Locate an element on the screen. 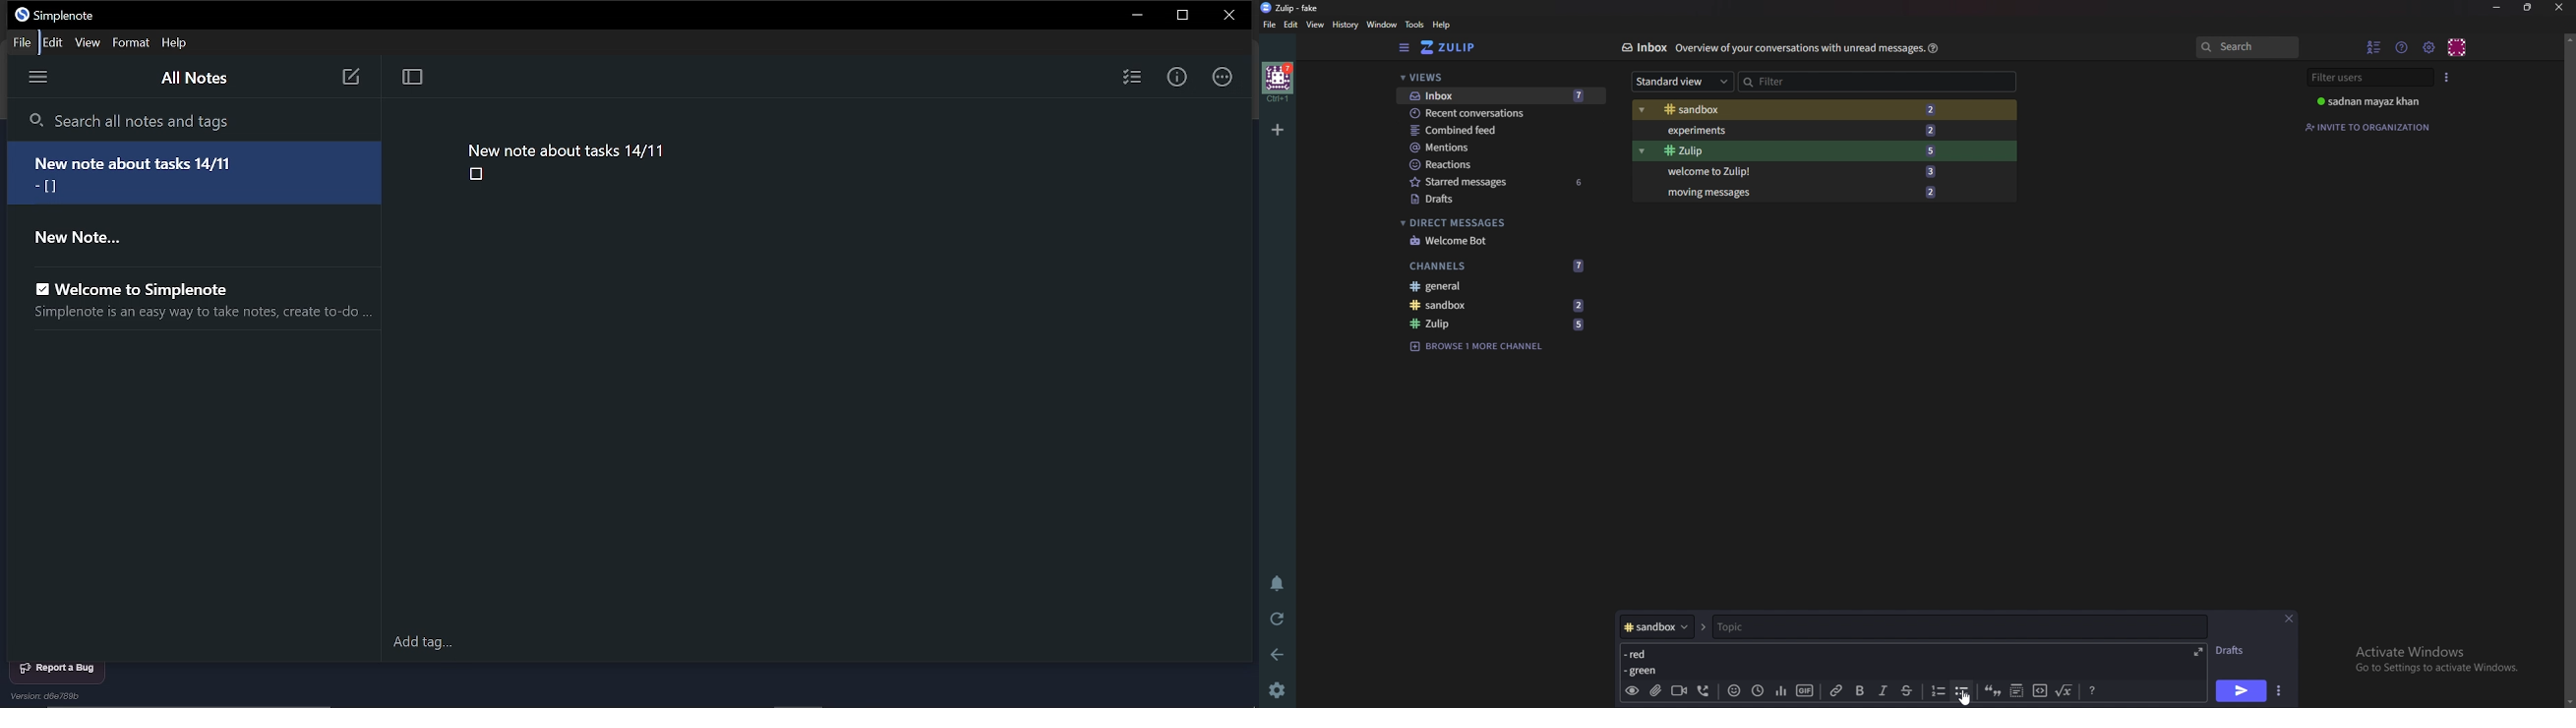 This screenshot has height=728, width=2576. View is located at coordinates (90, 43).